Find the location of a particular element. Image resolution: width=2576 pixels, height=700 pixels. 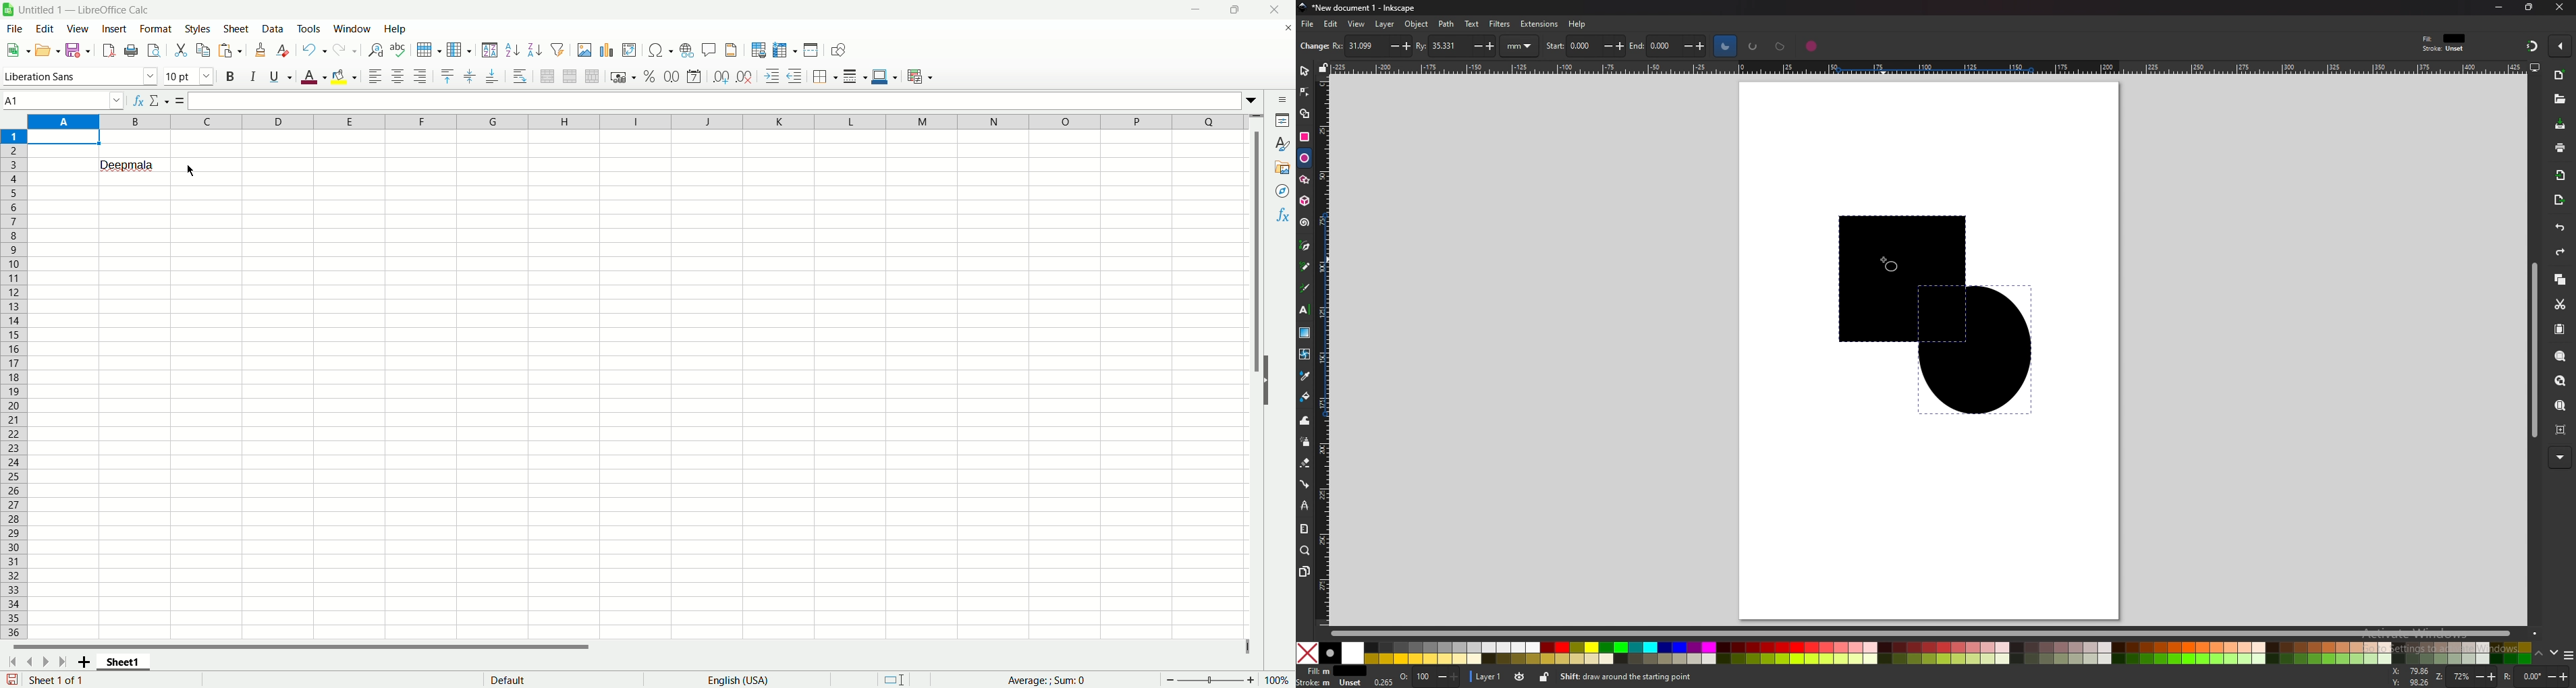

Styles is located at coordinates (198, 29).